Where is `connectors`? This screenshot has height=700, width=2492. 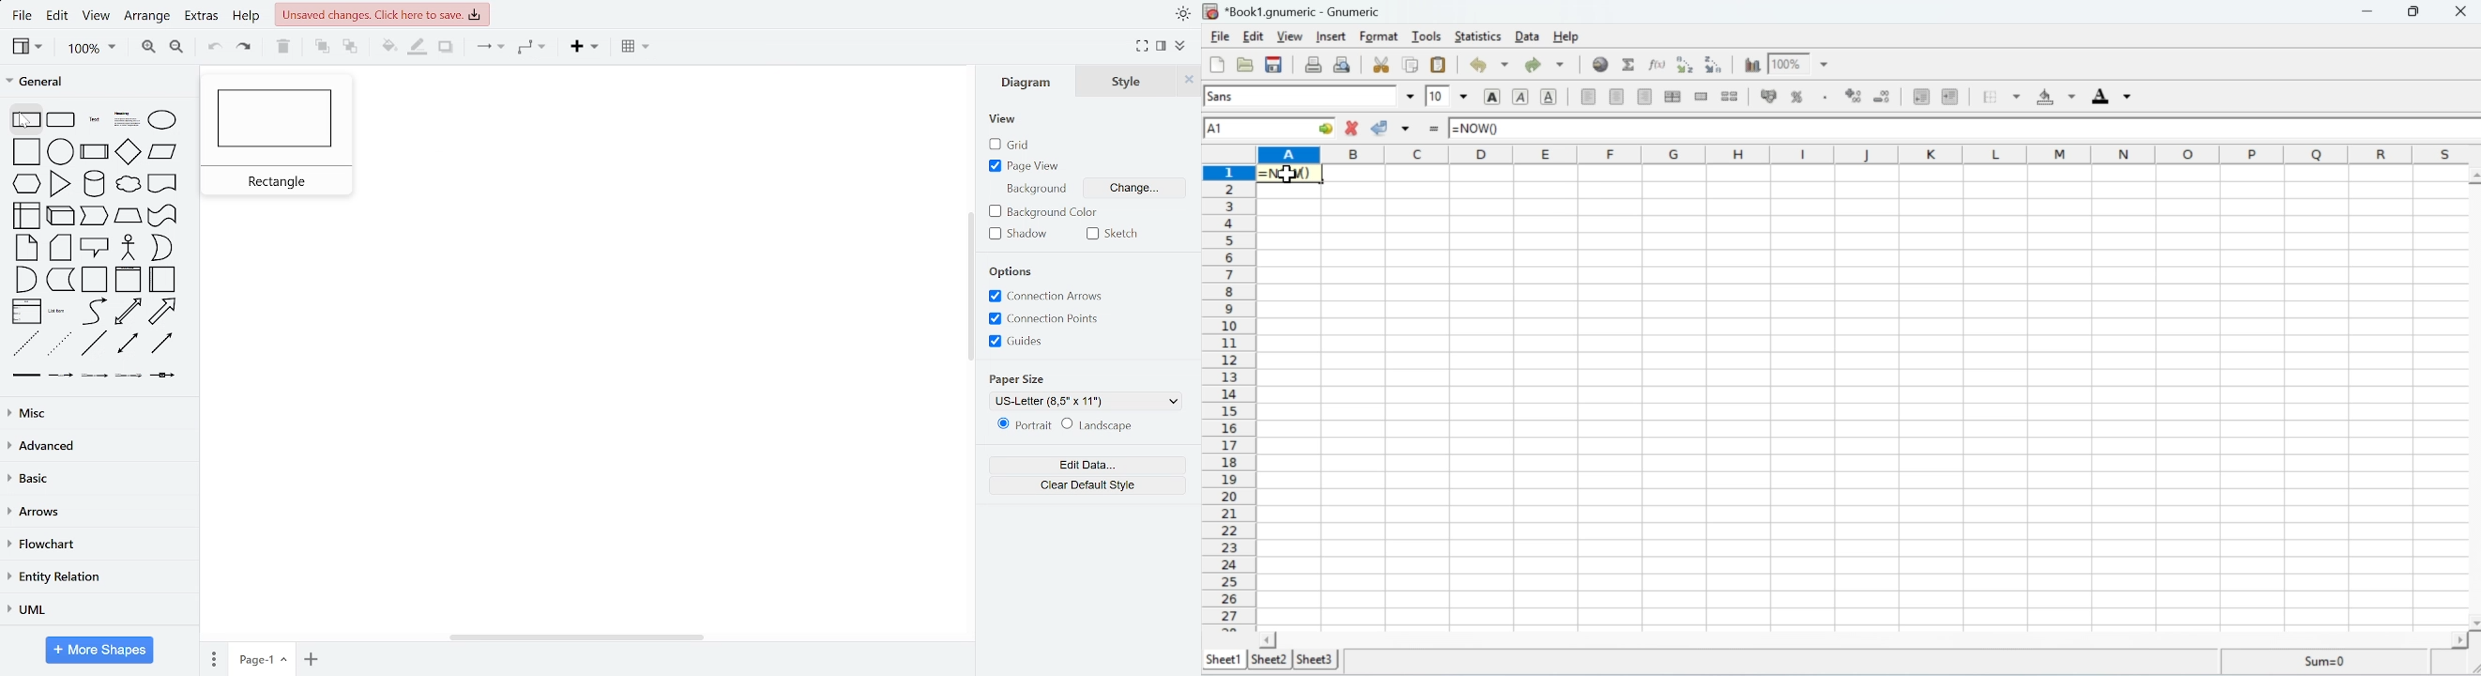
connectors is located at coordinates (486, 48).